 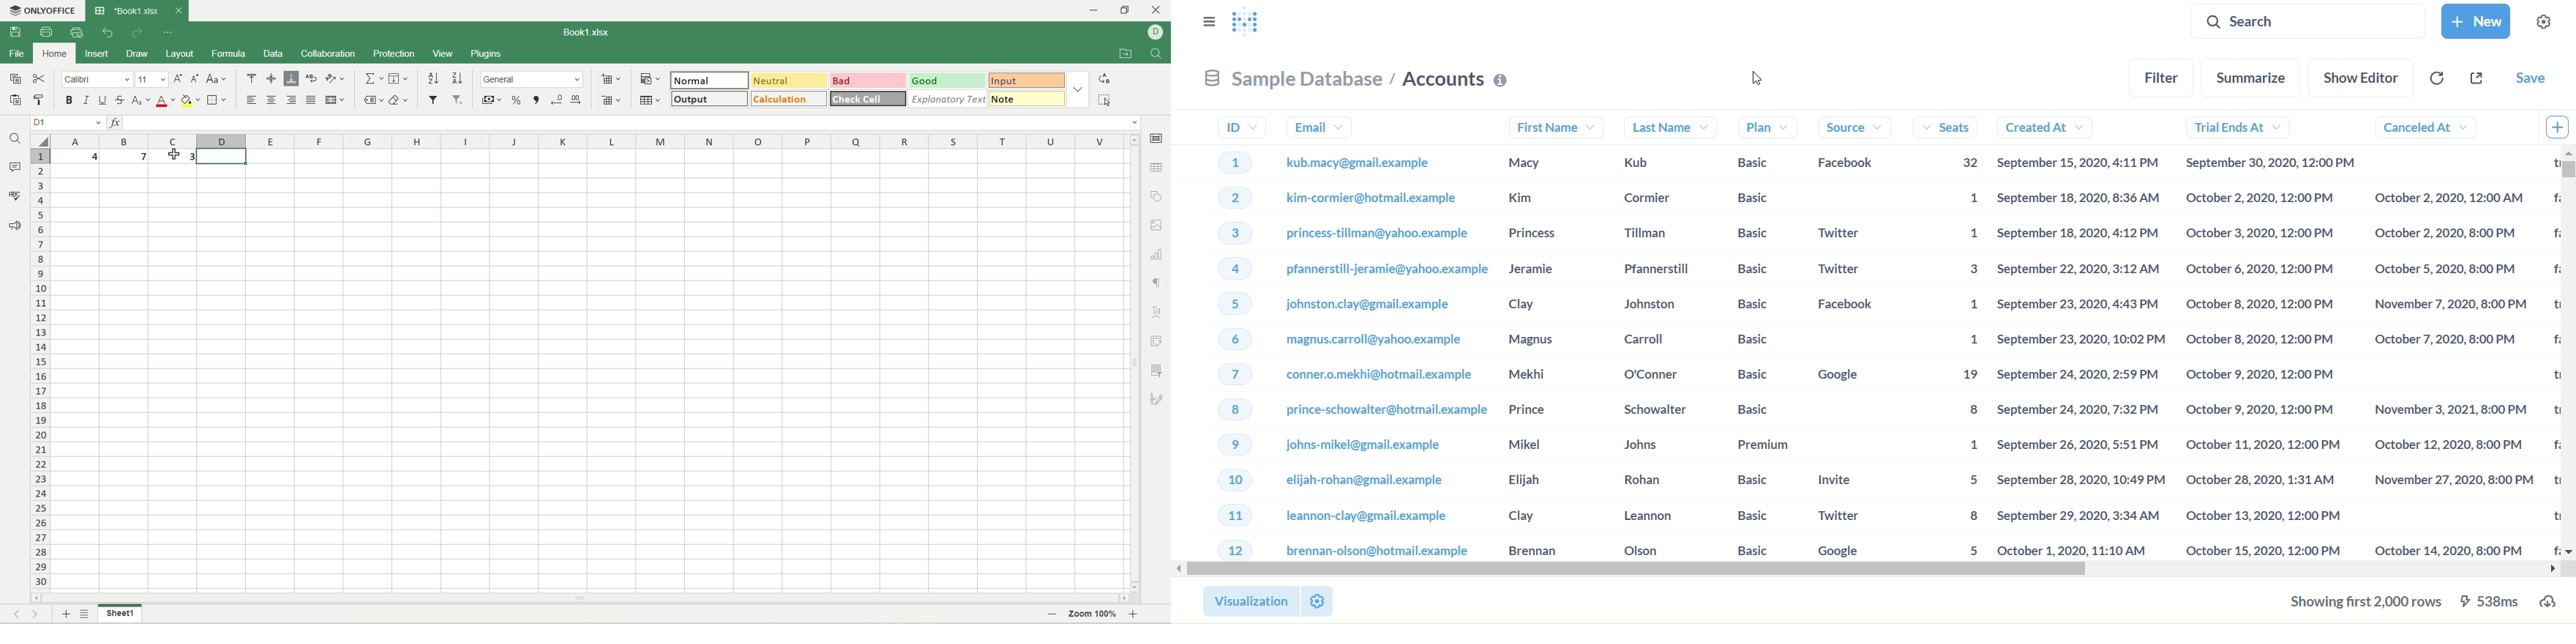 What do you see at coordinates (487, 53) in the screenshot?
I see `Plugins` at bounding box center [487, 53].